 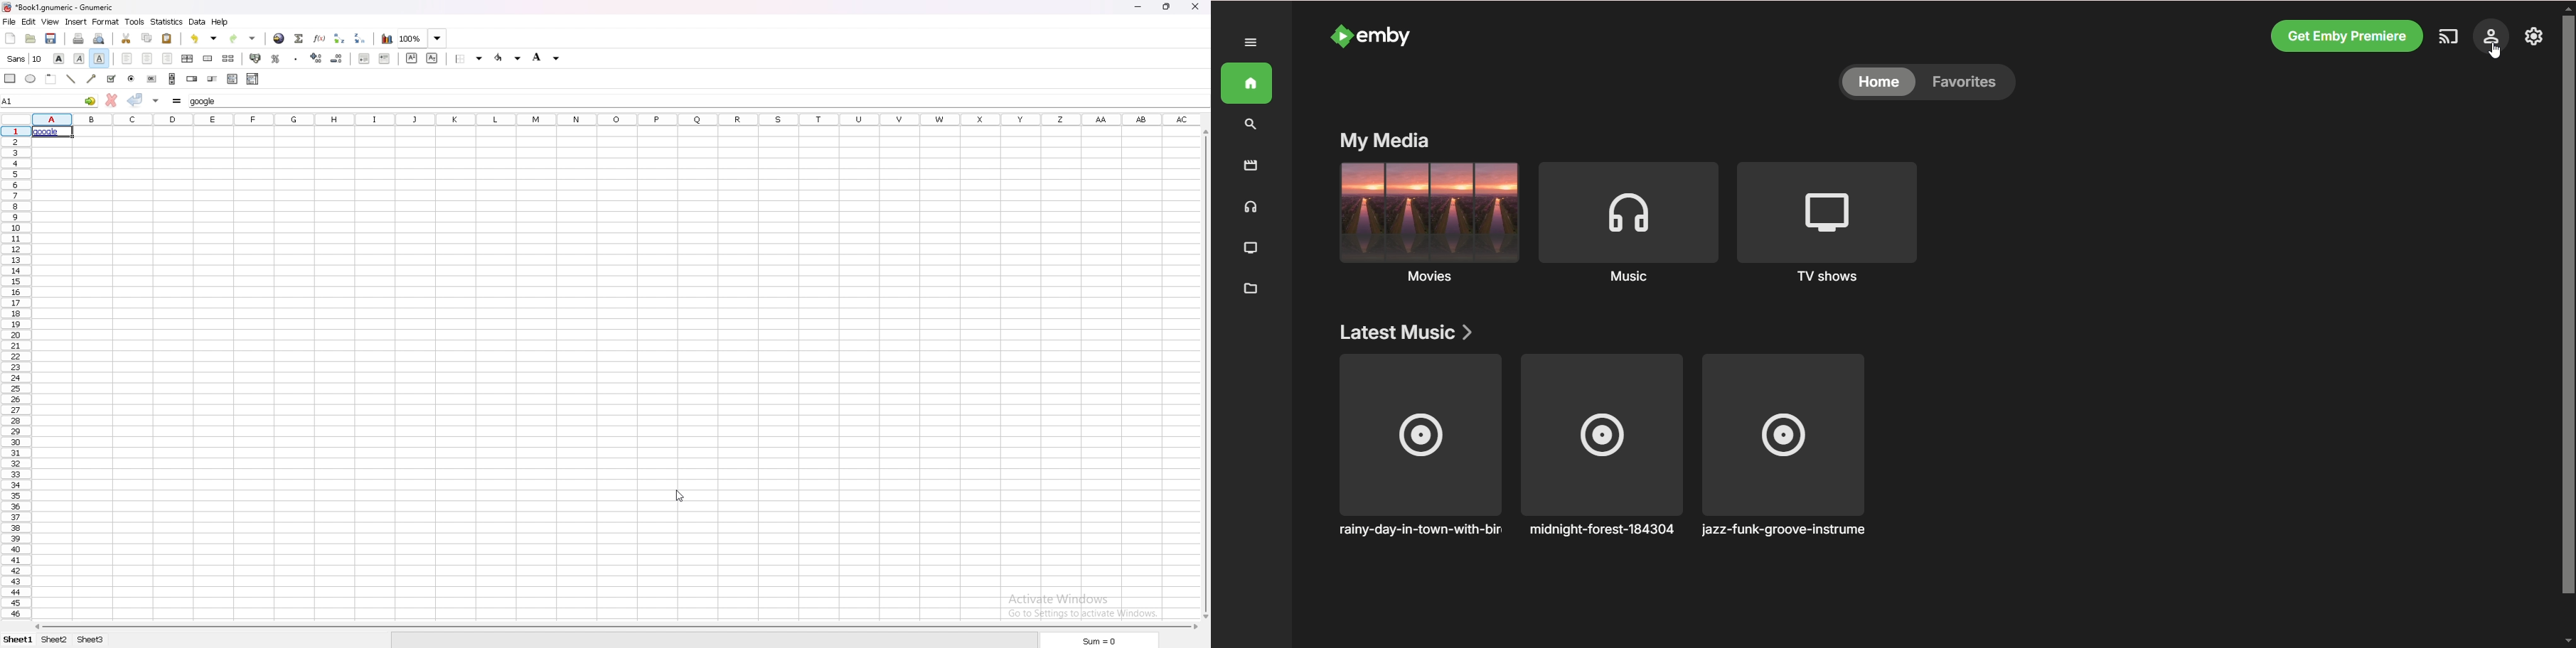 What do you see at coordinates (2447, 38) in the screenshot?
I see `play on another device` at bounding box center [2447, 38].